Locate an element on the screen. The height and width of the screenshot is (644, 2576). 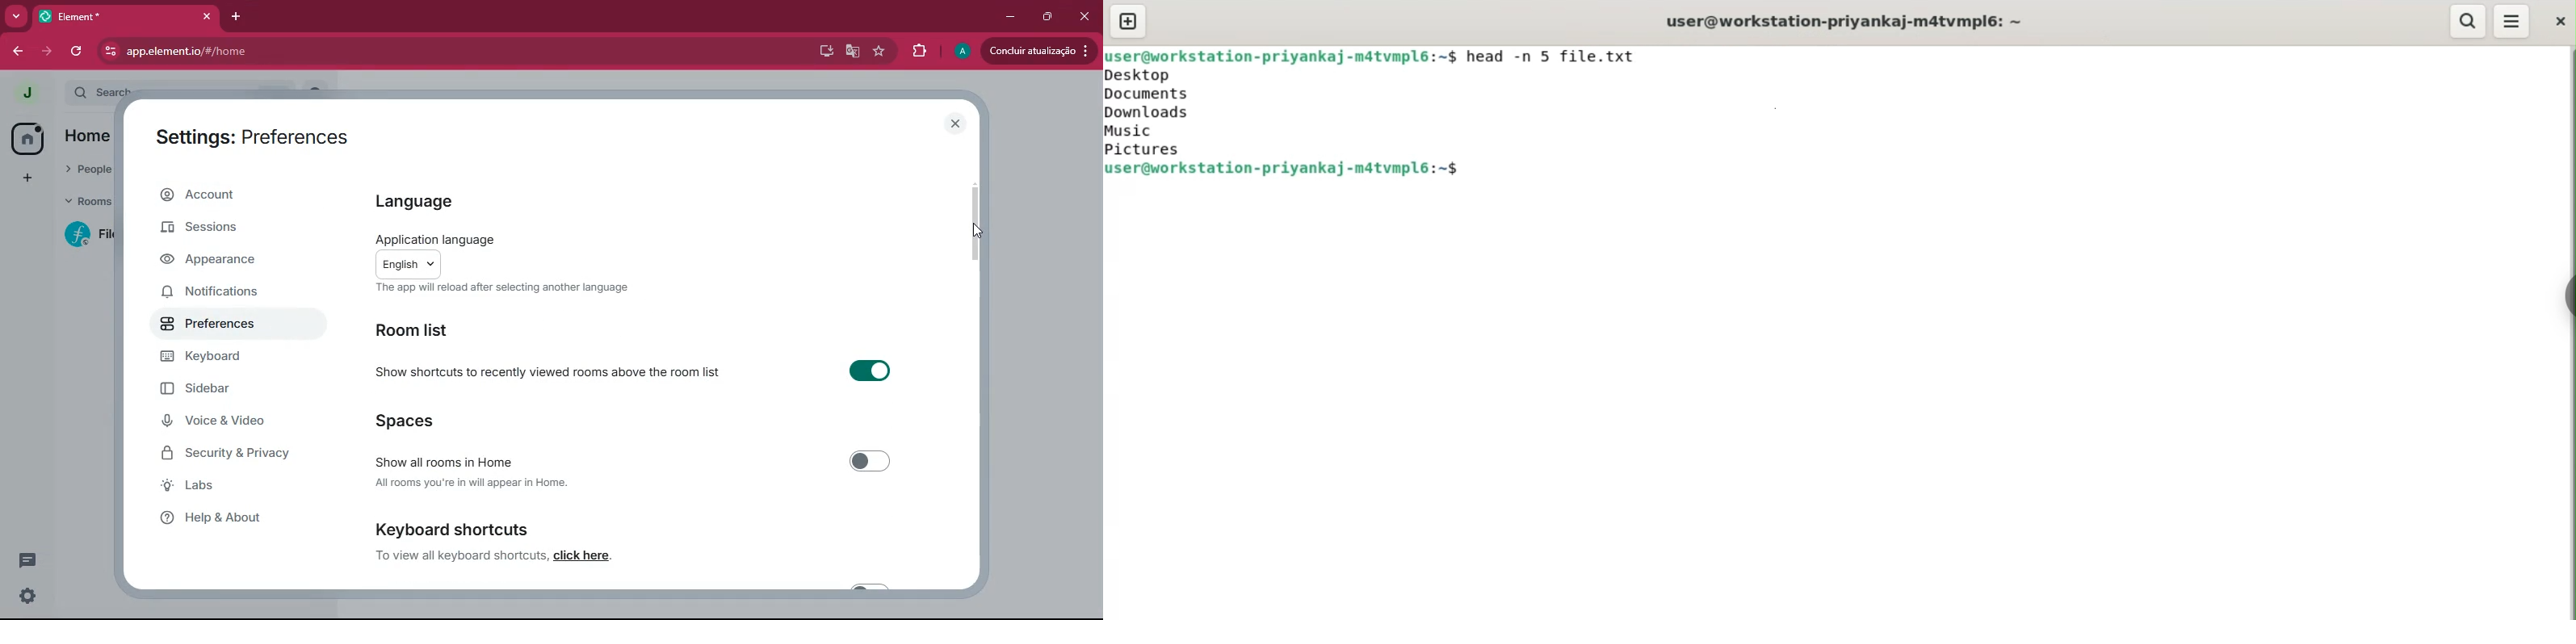
This is how you appear to others on the app. is located at coordinates (518, 290).